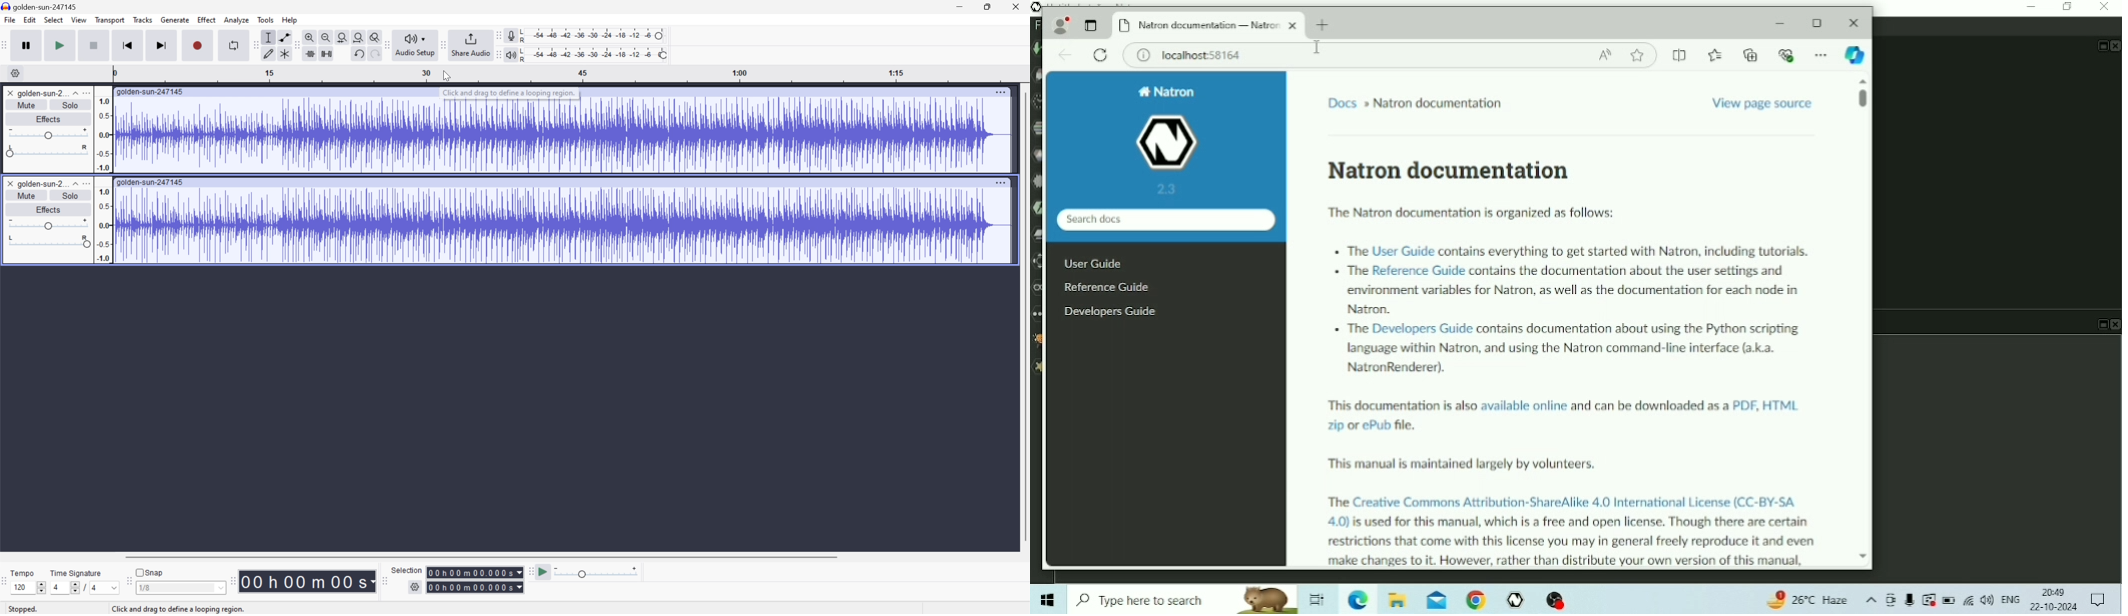  Describe the element at coordinates (21, 609) in the screenshot. I see `Stopped` at that location.